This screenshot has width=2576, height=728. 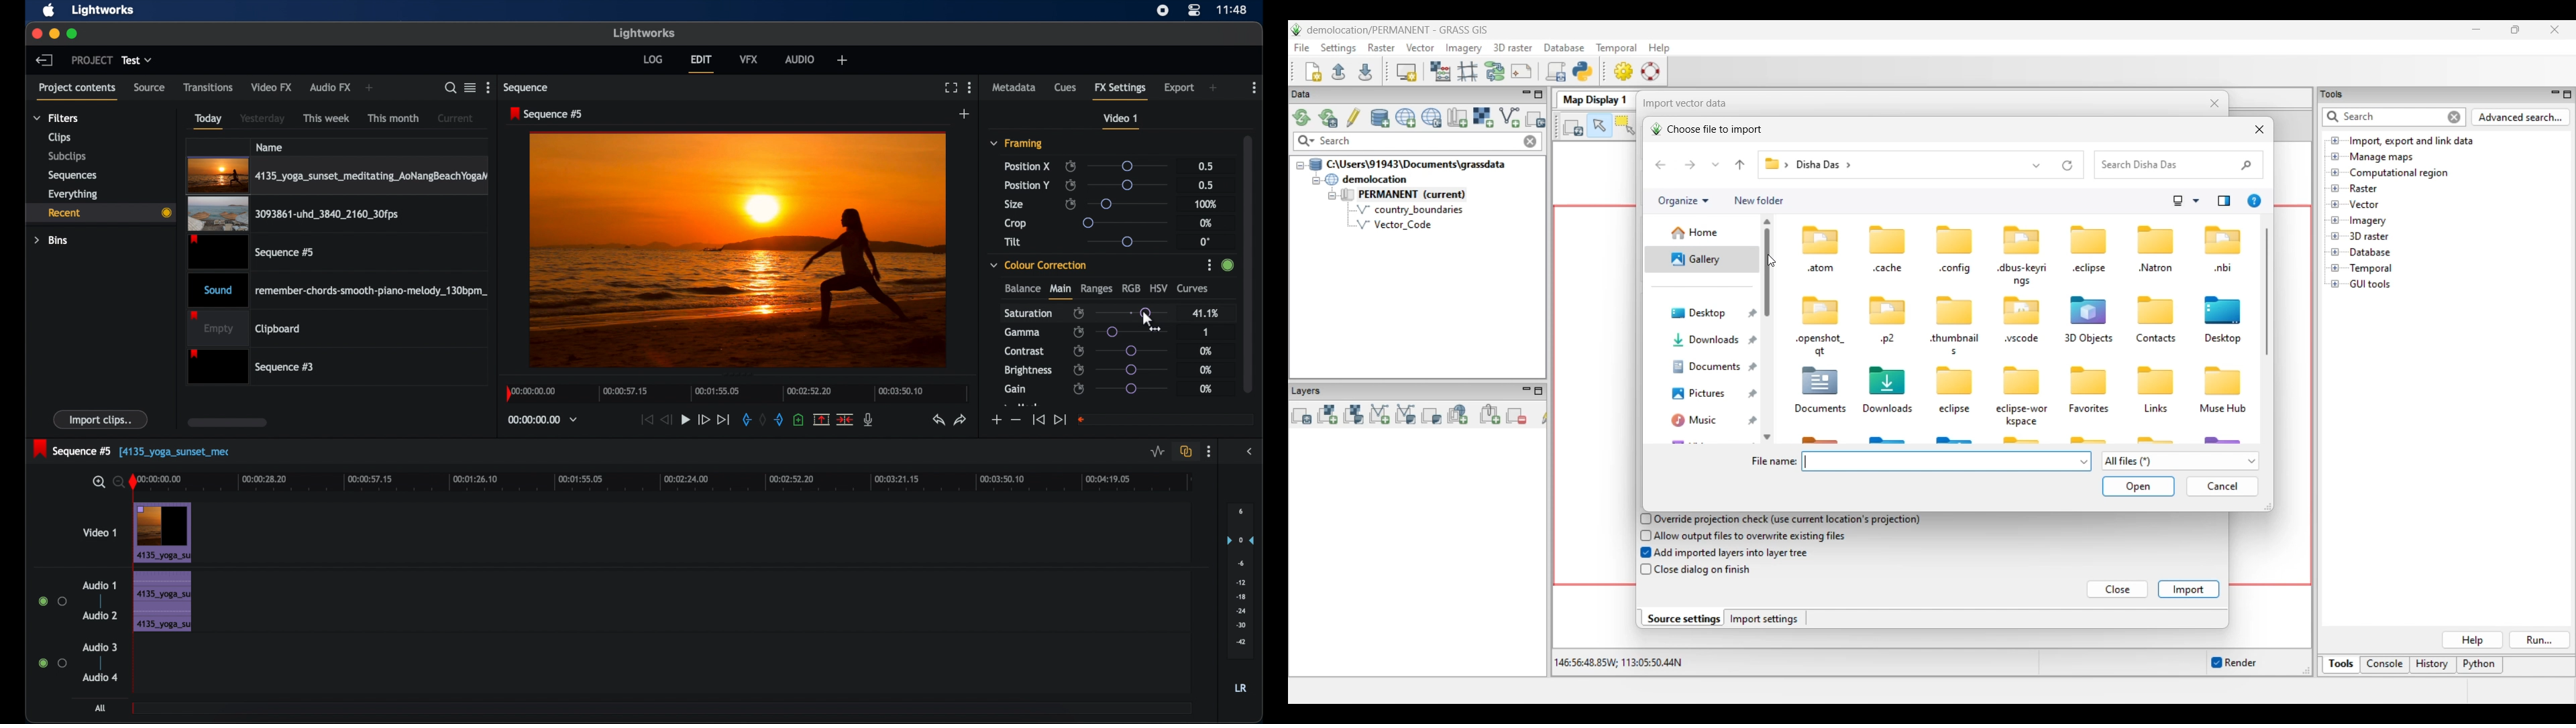 What do you see at coordinates (1026, 352) in the screenshot?
I see `contrast` at bounding box center [1026, 352].